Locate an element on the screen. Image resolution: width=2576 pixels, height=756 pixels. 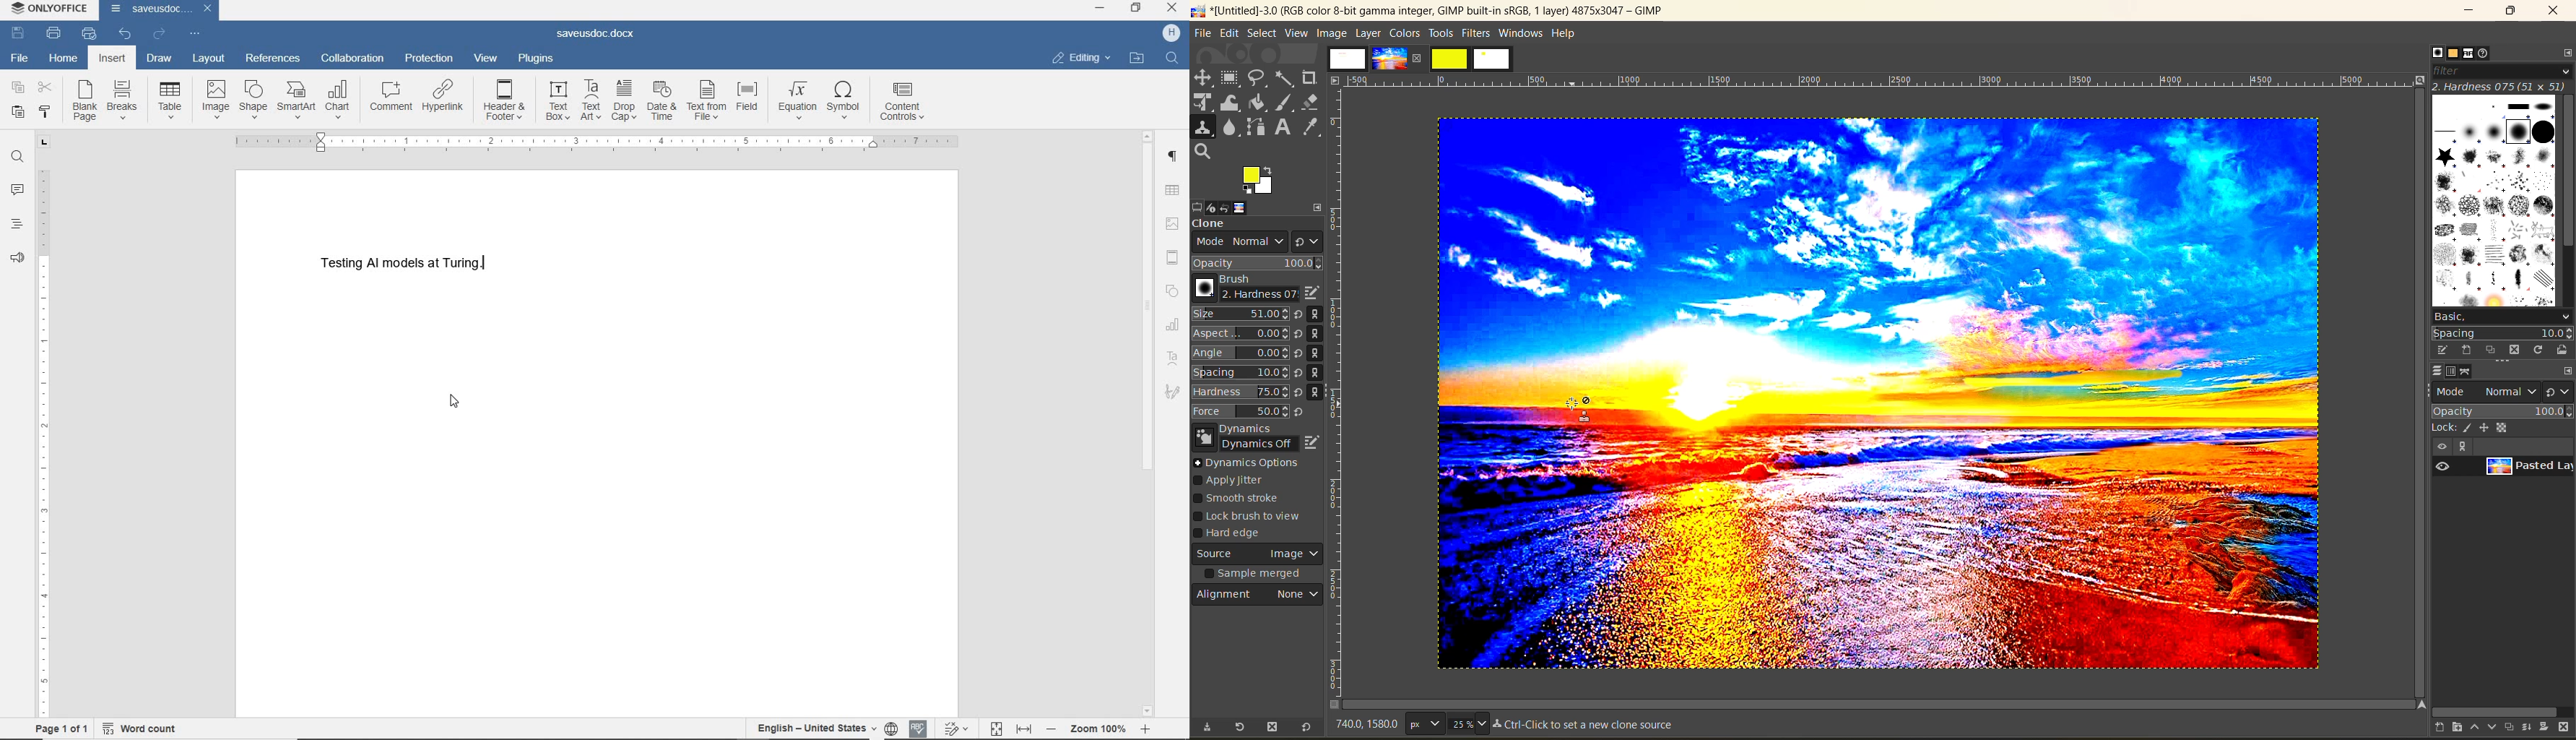
save is located at coordinates (16, 34).